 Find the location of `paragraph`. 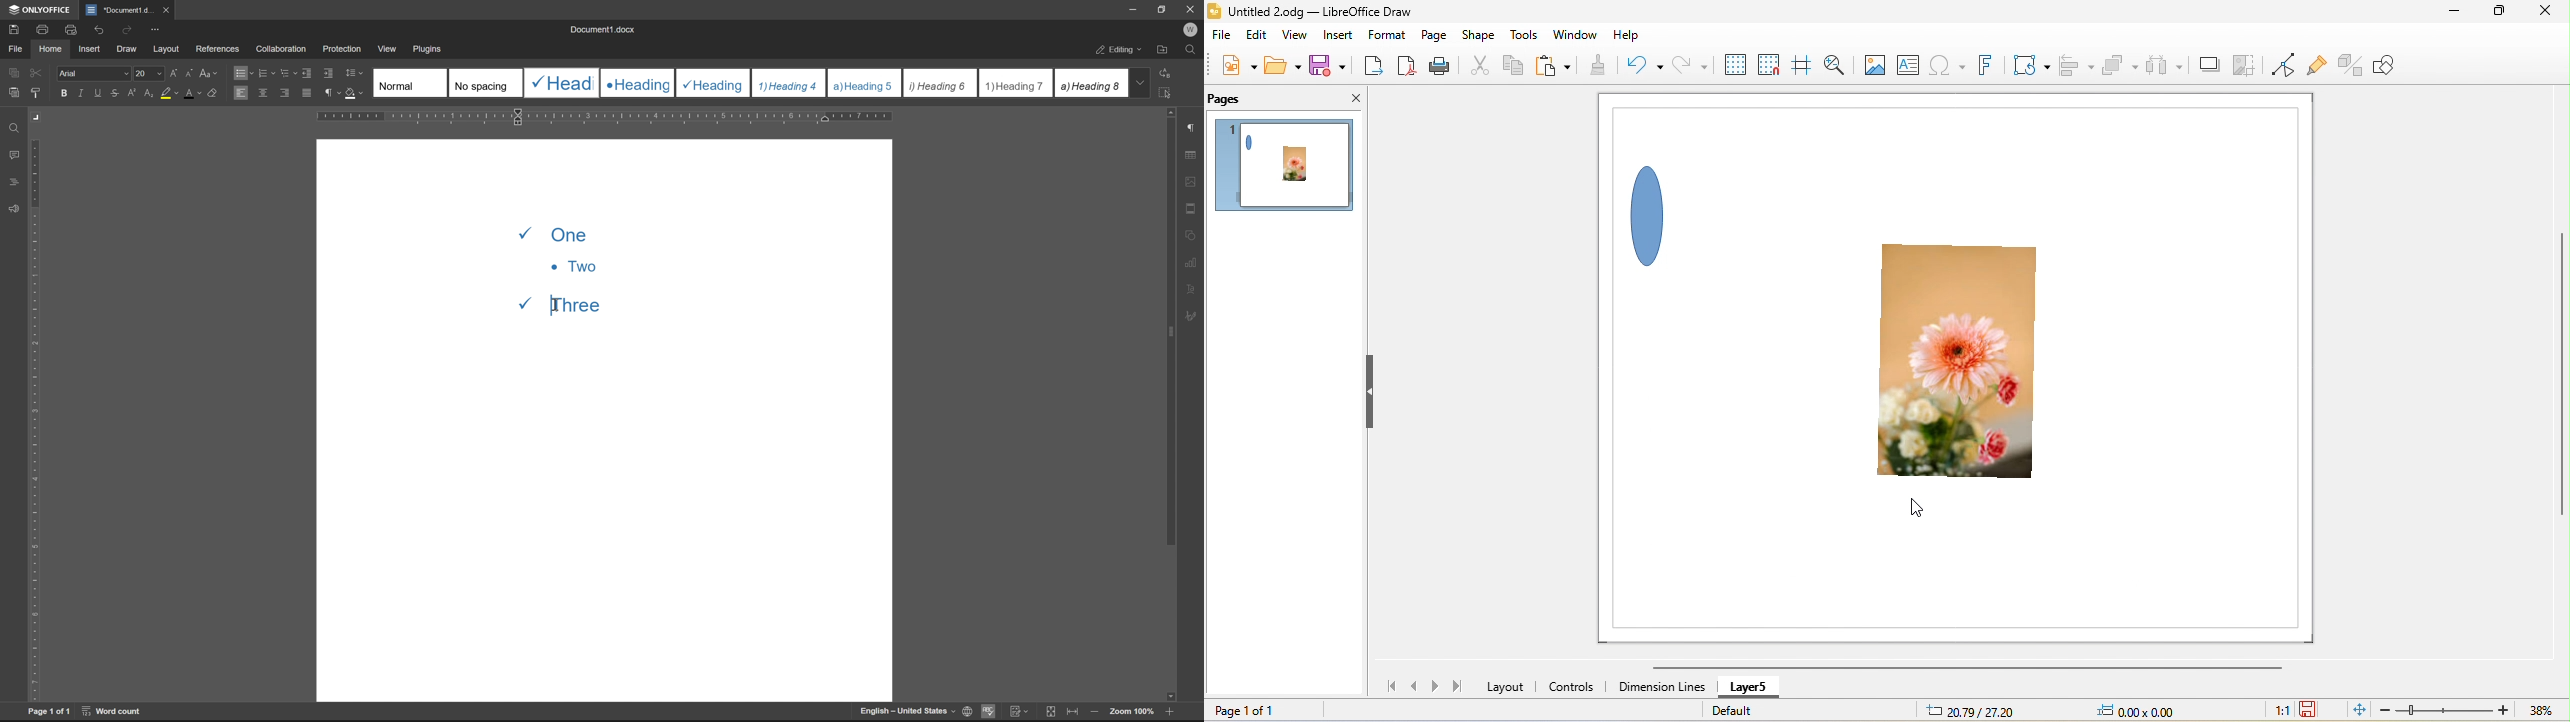

paragraph is located at coordinates (331, 92).